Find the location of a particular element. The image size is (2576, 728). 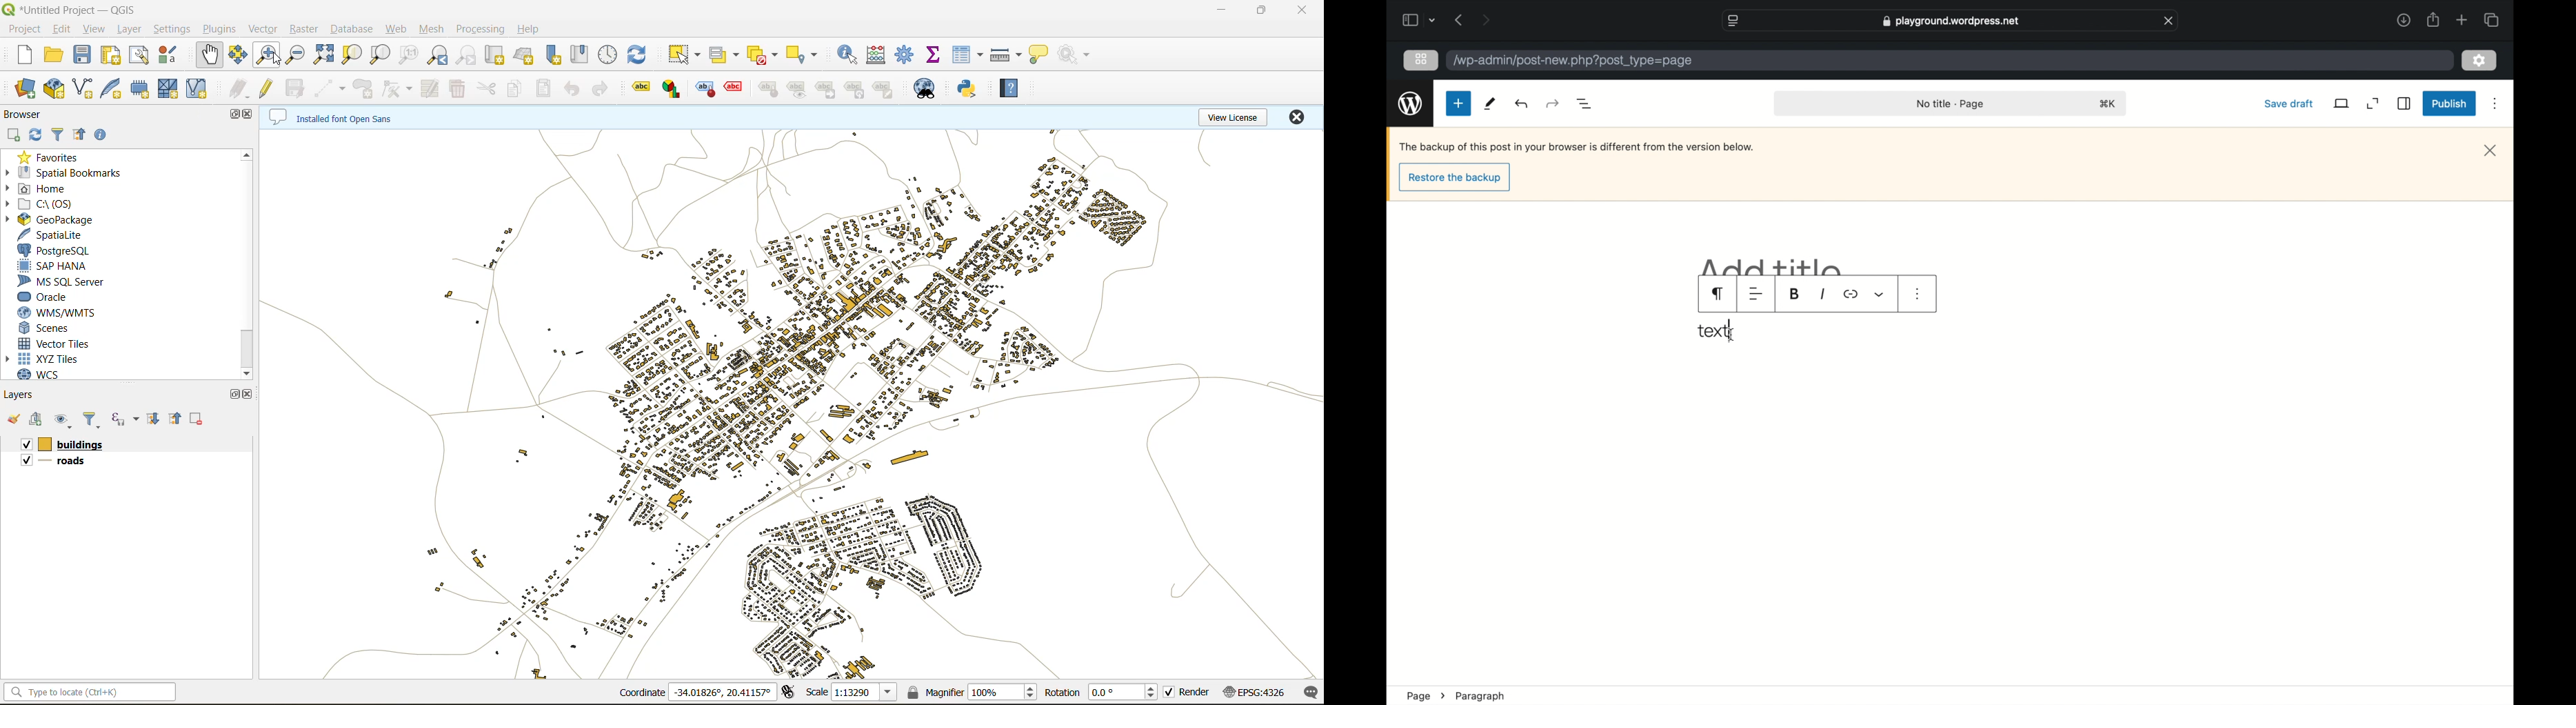

view is located at coordinates (2342, 103).